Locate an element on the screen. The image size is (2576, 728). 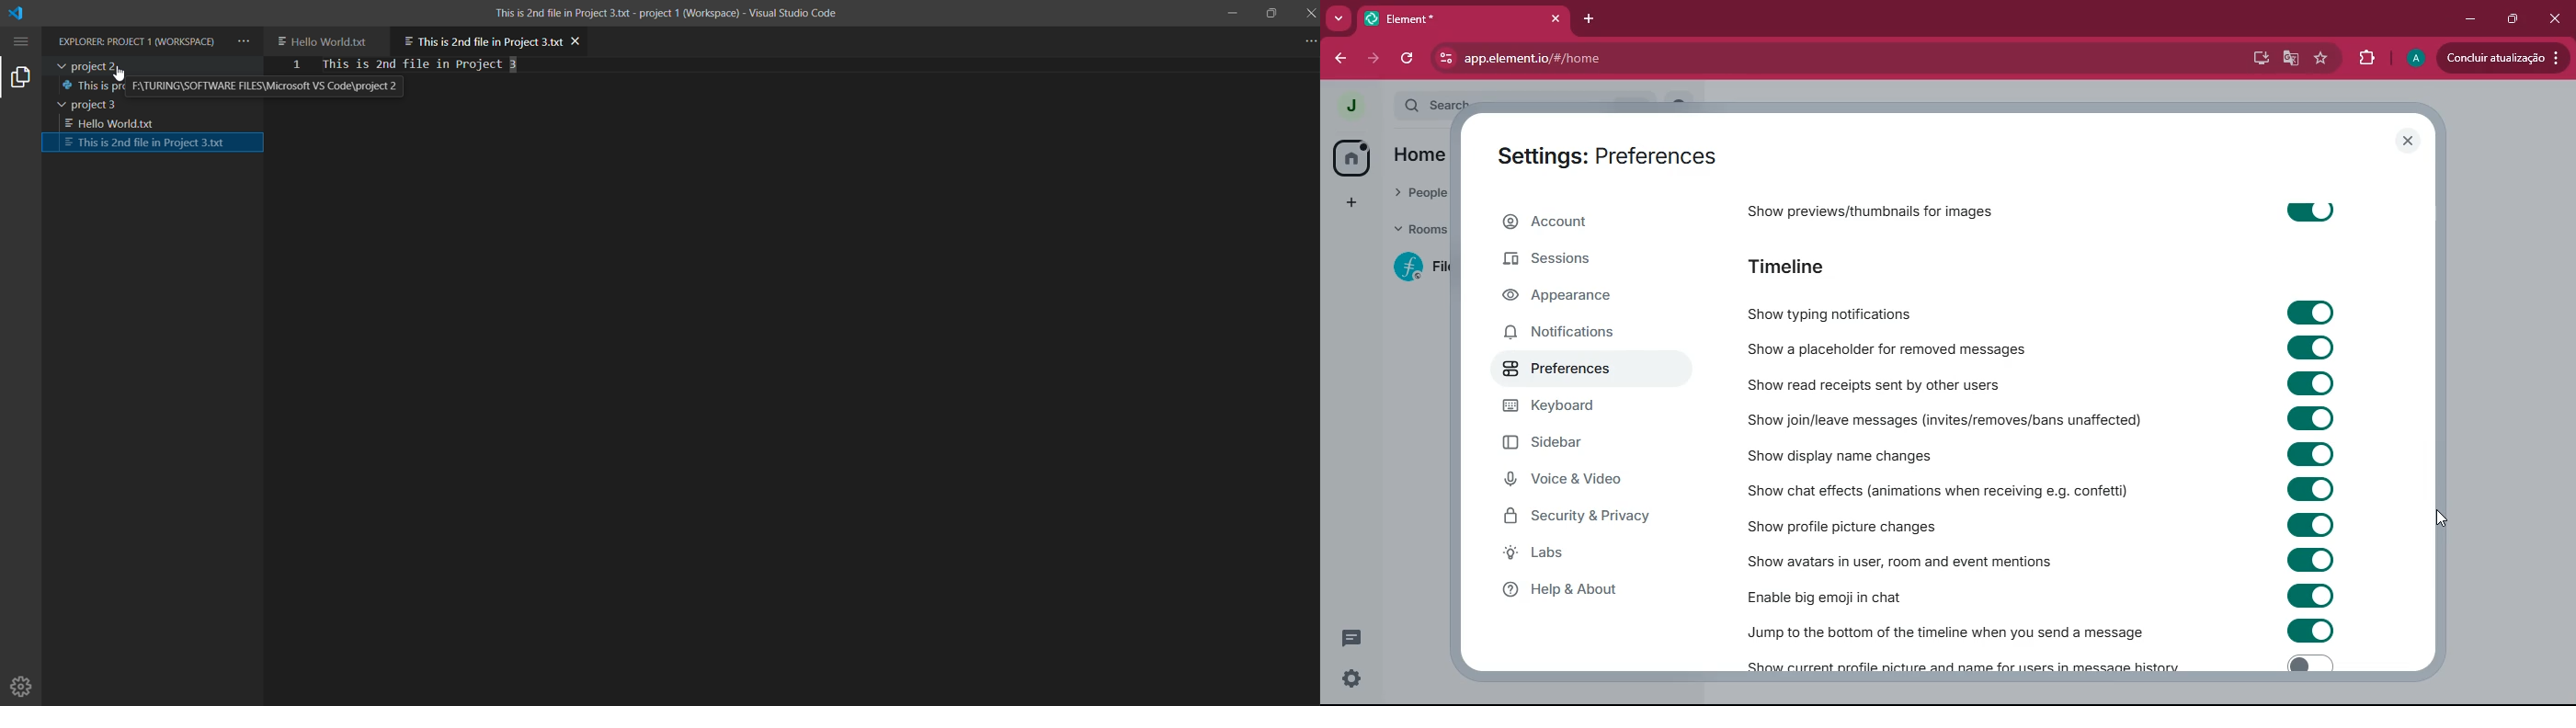
explorer tab is located at coordinates (21, 76).